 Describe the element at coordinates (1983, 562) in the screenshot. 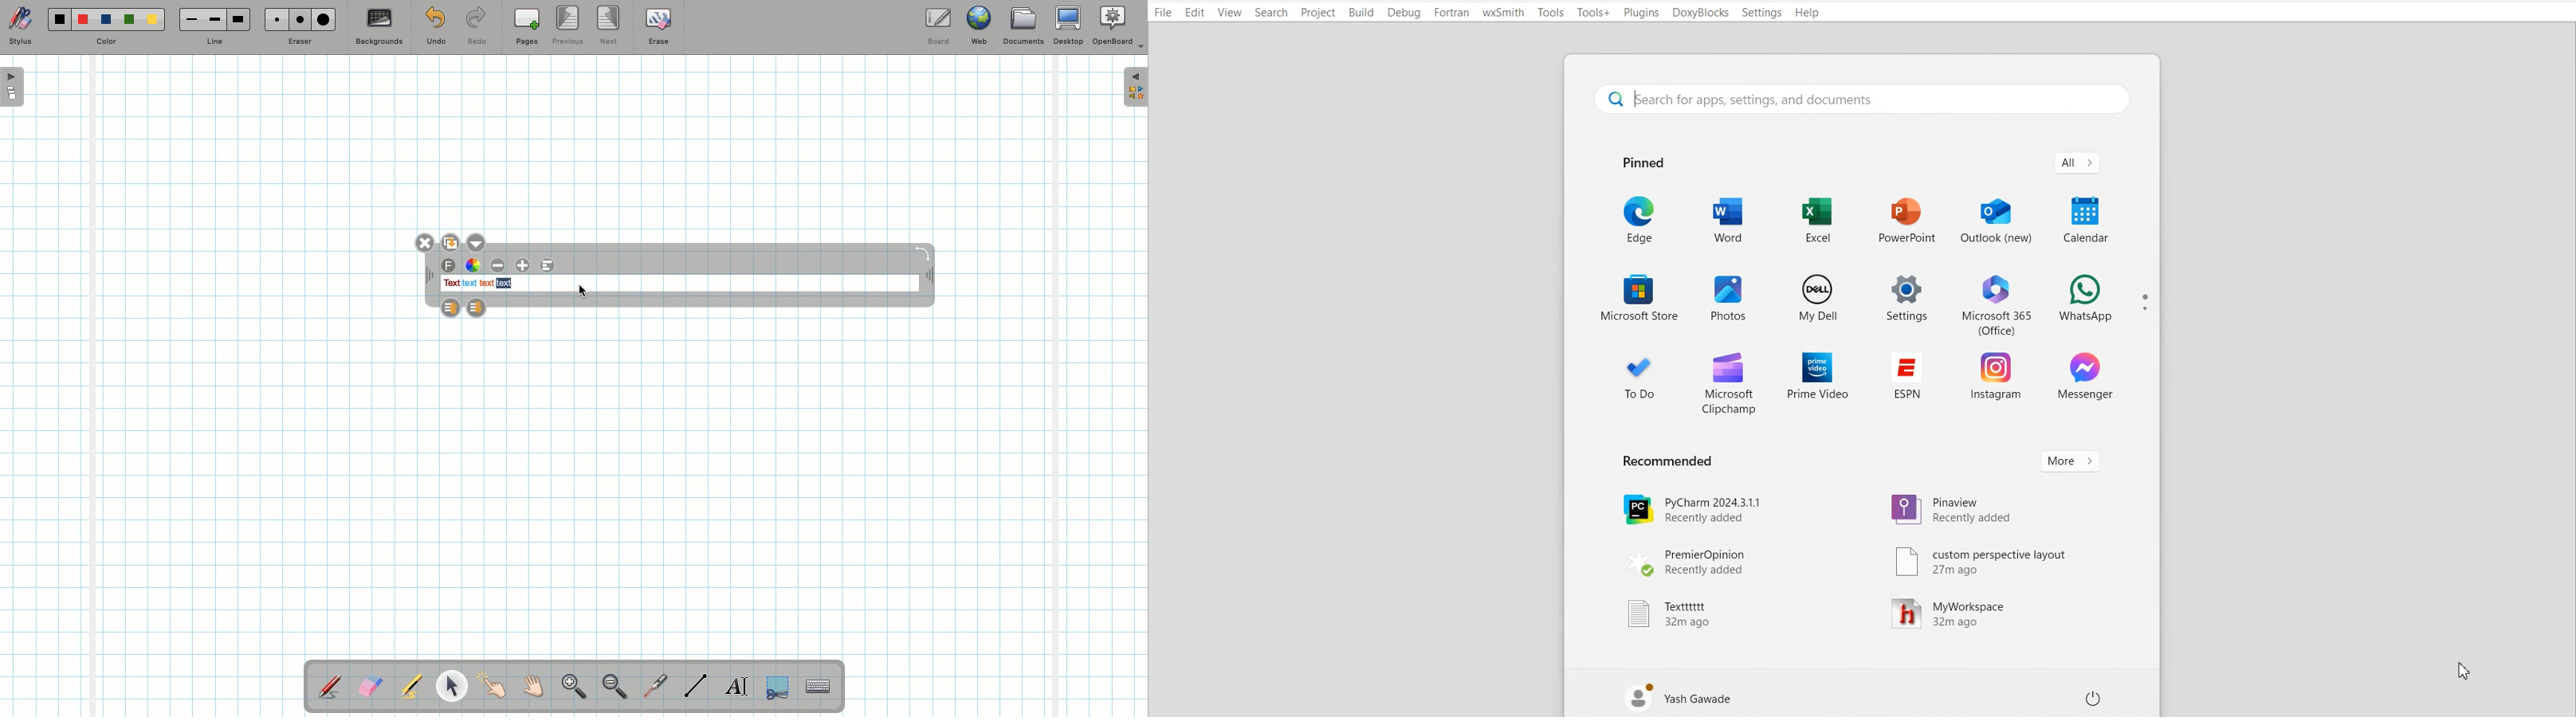

I see `Custom perspective layout` at that location.